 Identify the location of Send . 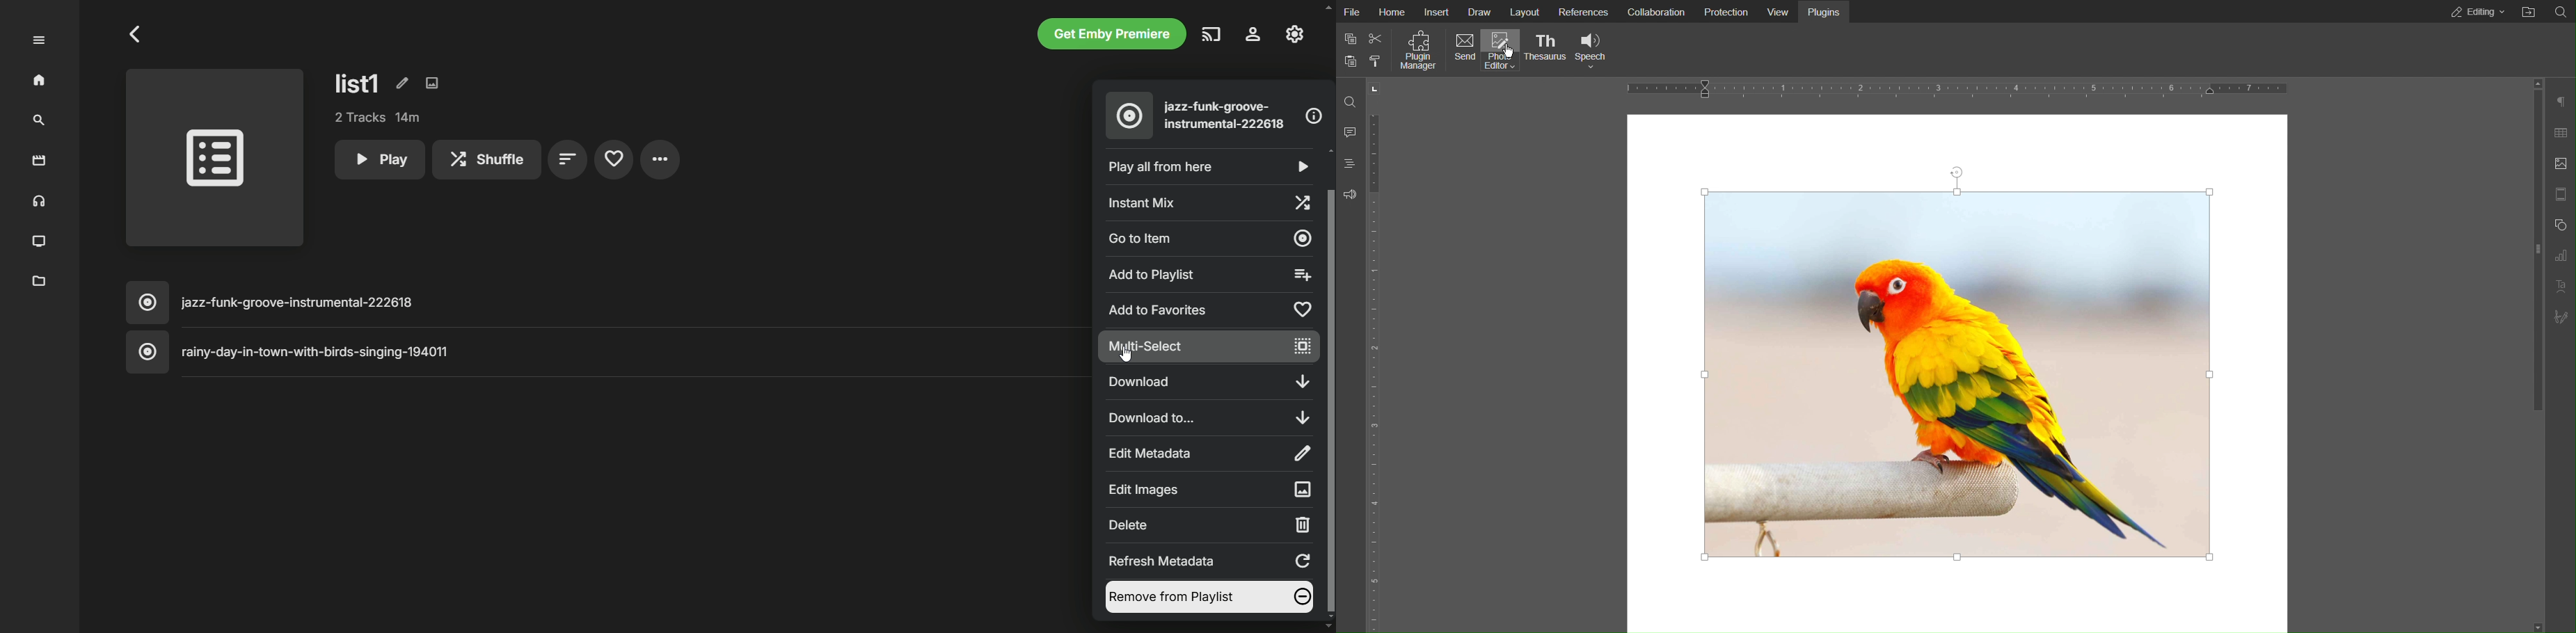
(1464, 50).